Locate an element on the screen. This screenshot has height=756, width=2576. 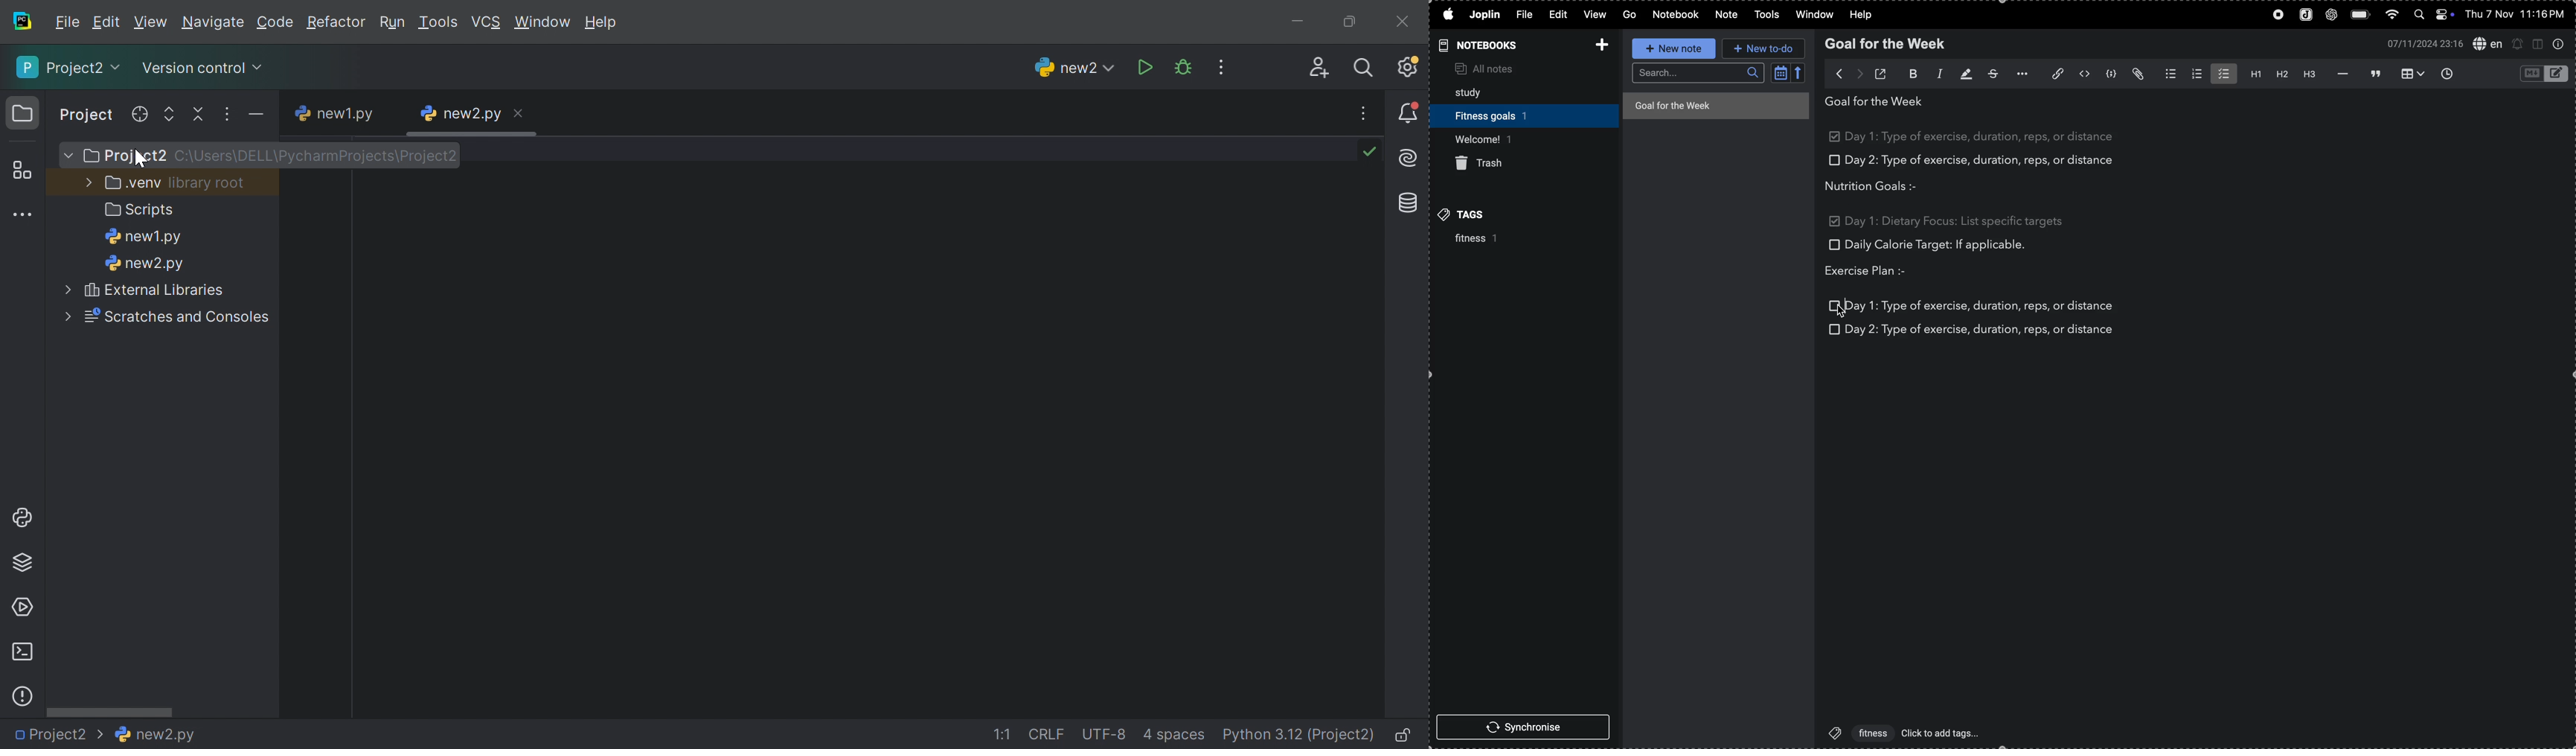
bullet list is located at coordinates (2166, 73).